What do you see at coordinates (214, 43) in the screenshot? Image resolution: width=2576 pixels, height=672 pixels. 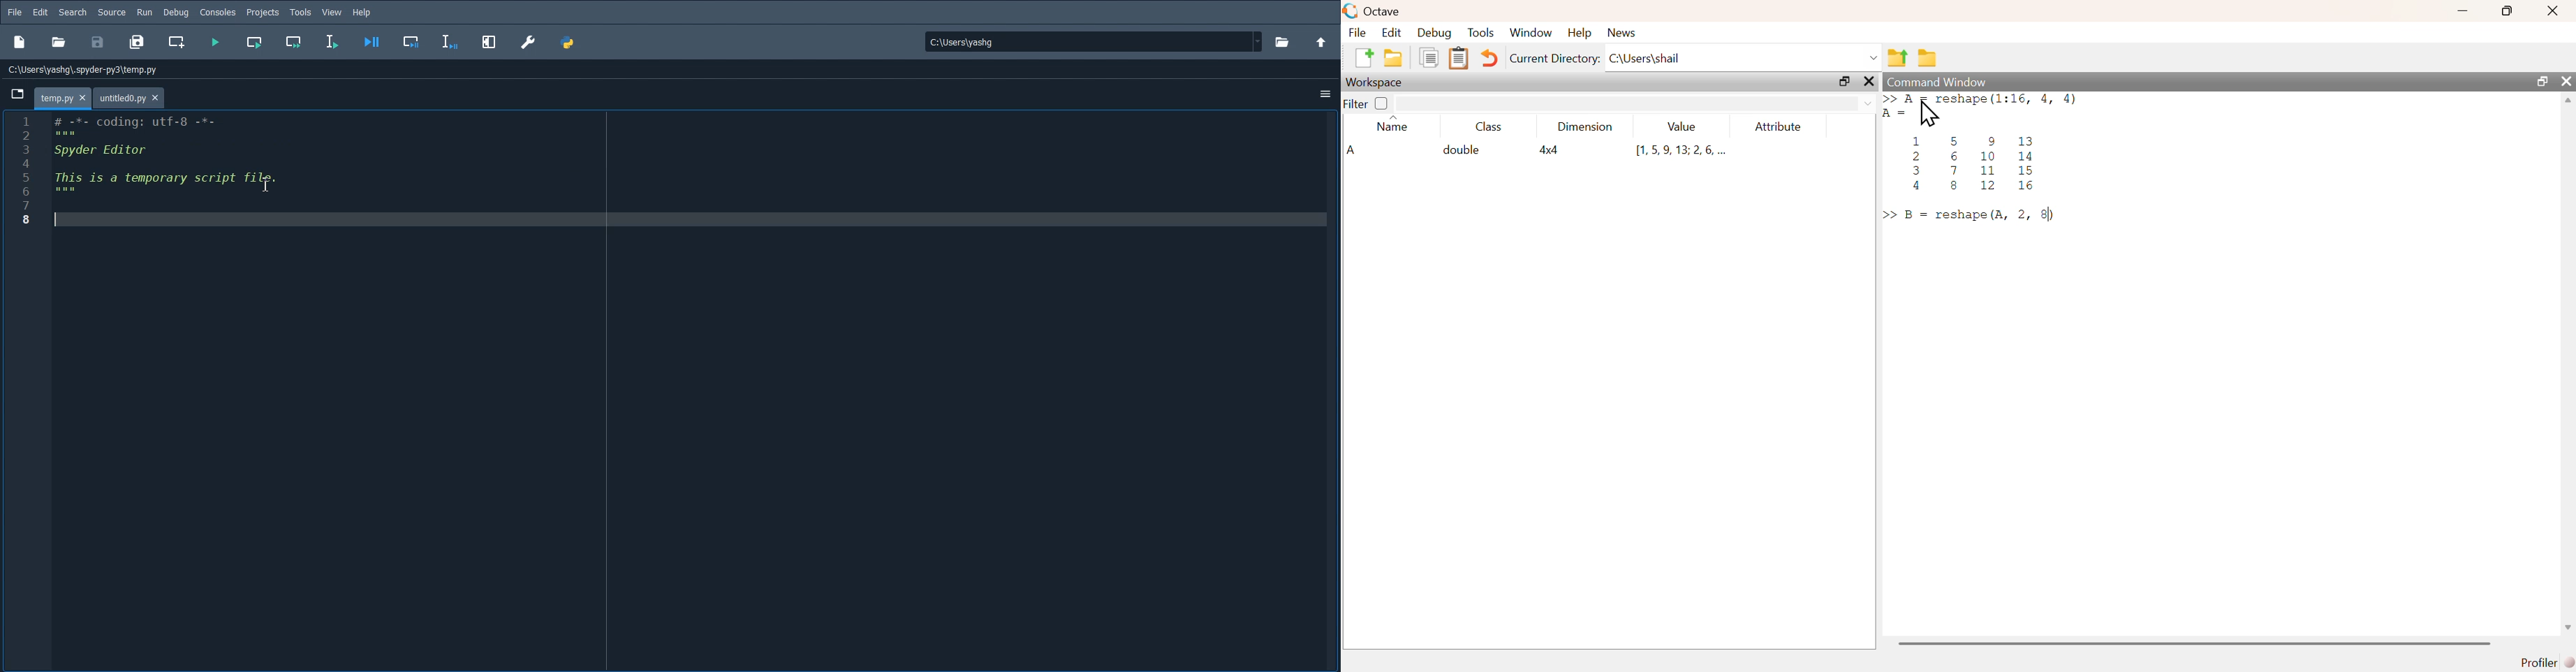 I see `Run file` at bounding box center [214, 43].